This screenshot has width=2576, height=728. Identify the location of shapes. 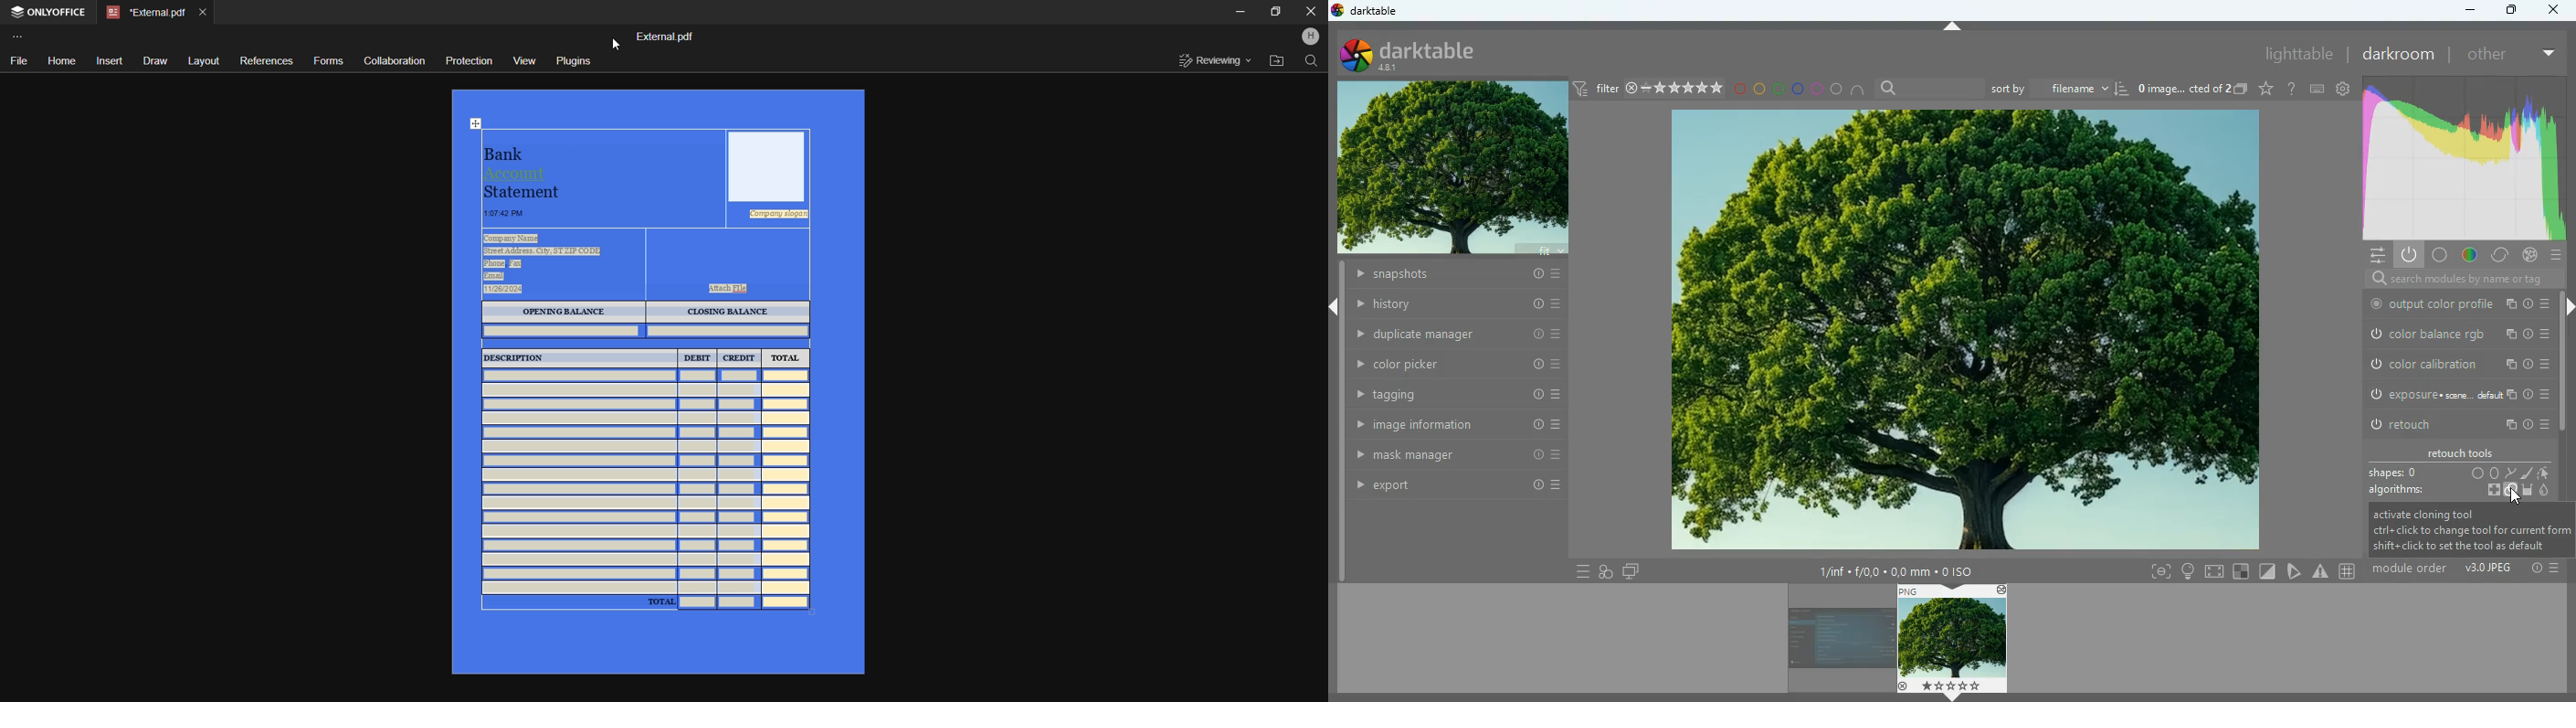
(2461, 473).